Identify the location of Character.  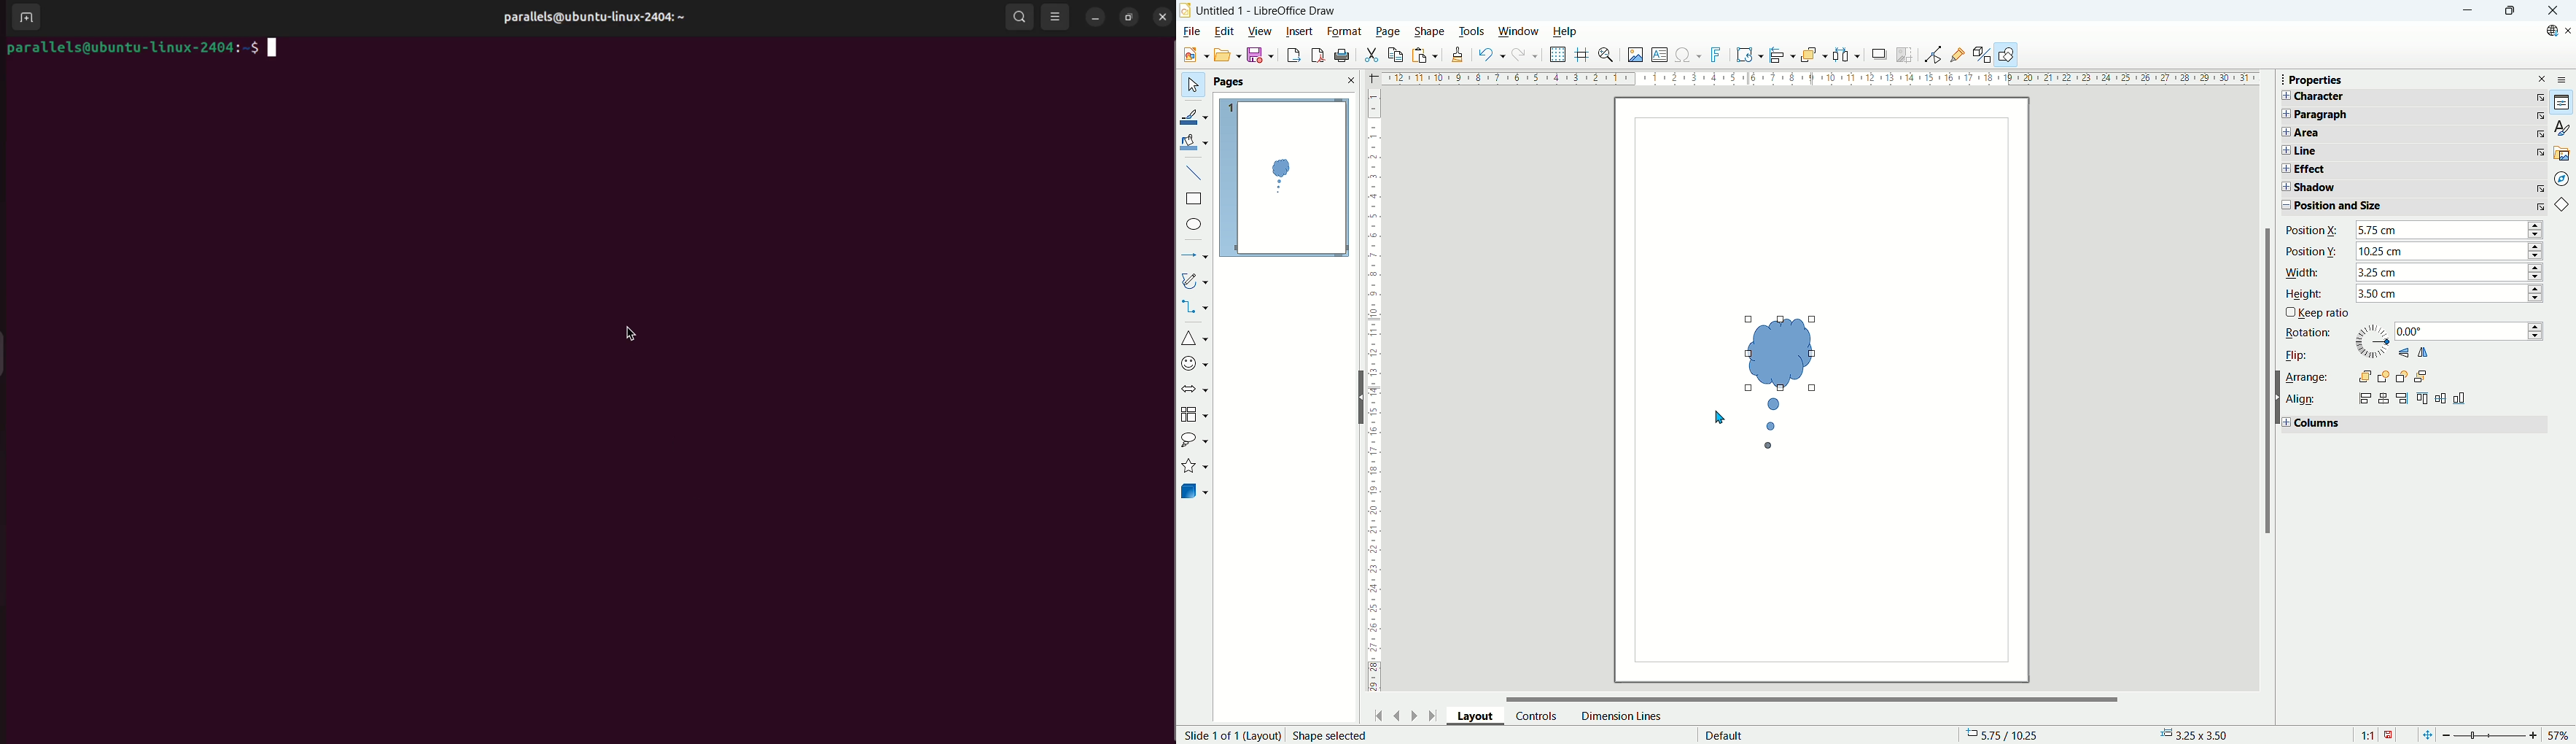
(2359, 97).